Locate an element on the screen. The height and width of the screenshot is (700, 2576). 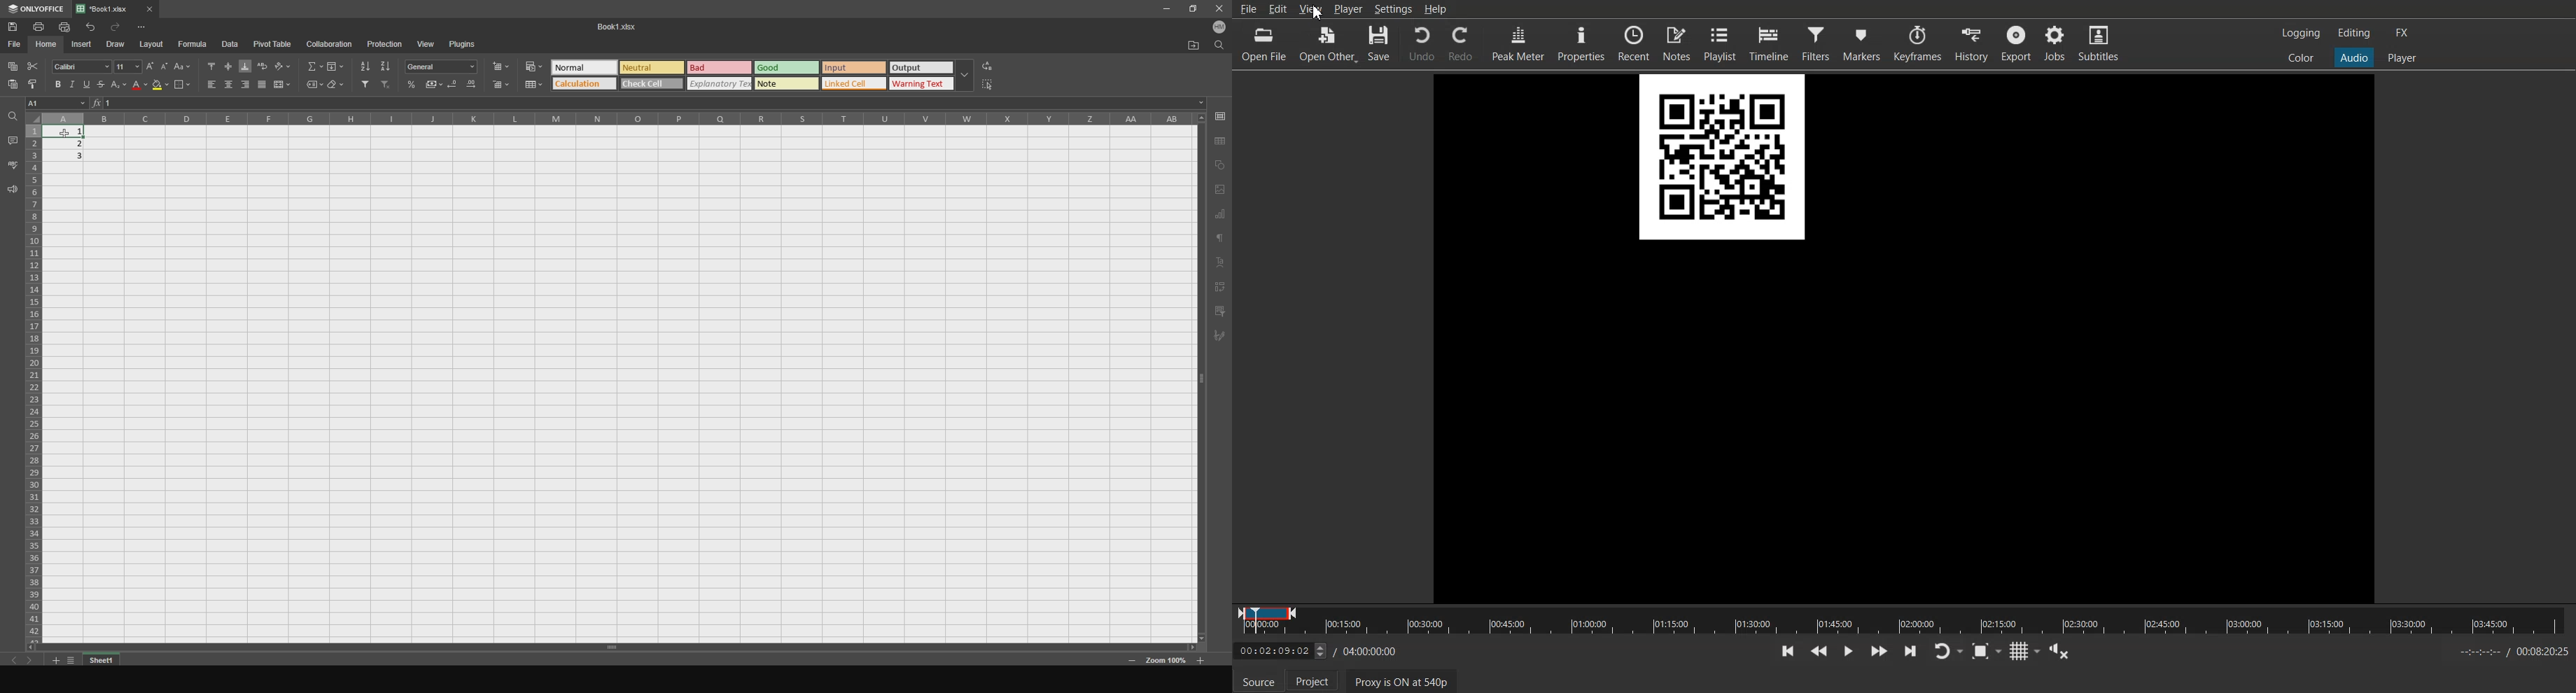
previous sheet is located at coordinates (20, 663).